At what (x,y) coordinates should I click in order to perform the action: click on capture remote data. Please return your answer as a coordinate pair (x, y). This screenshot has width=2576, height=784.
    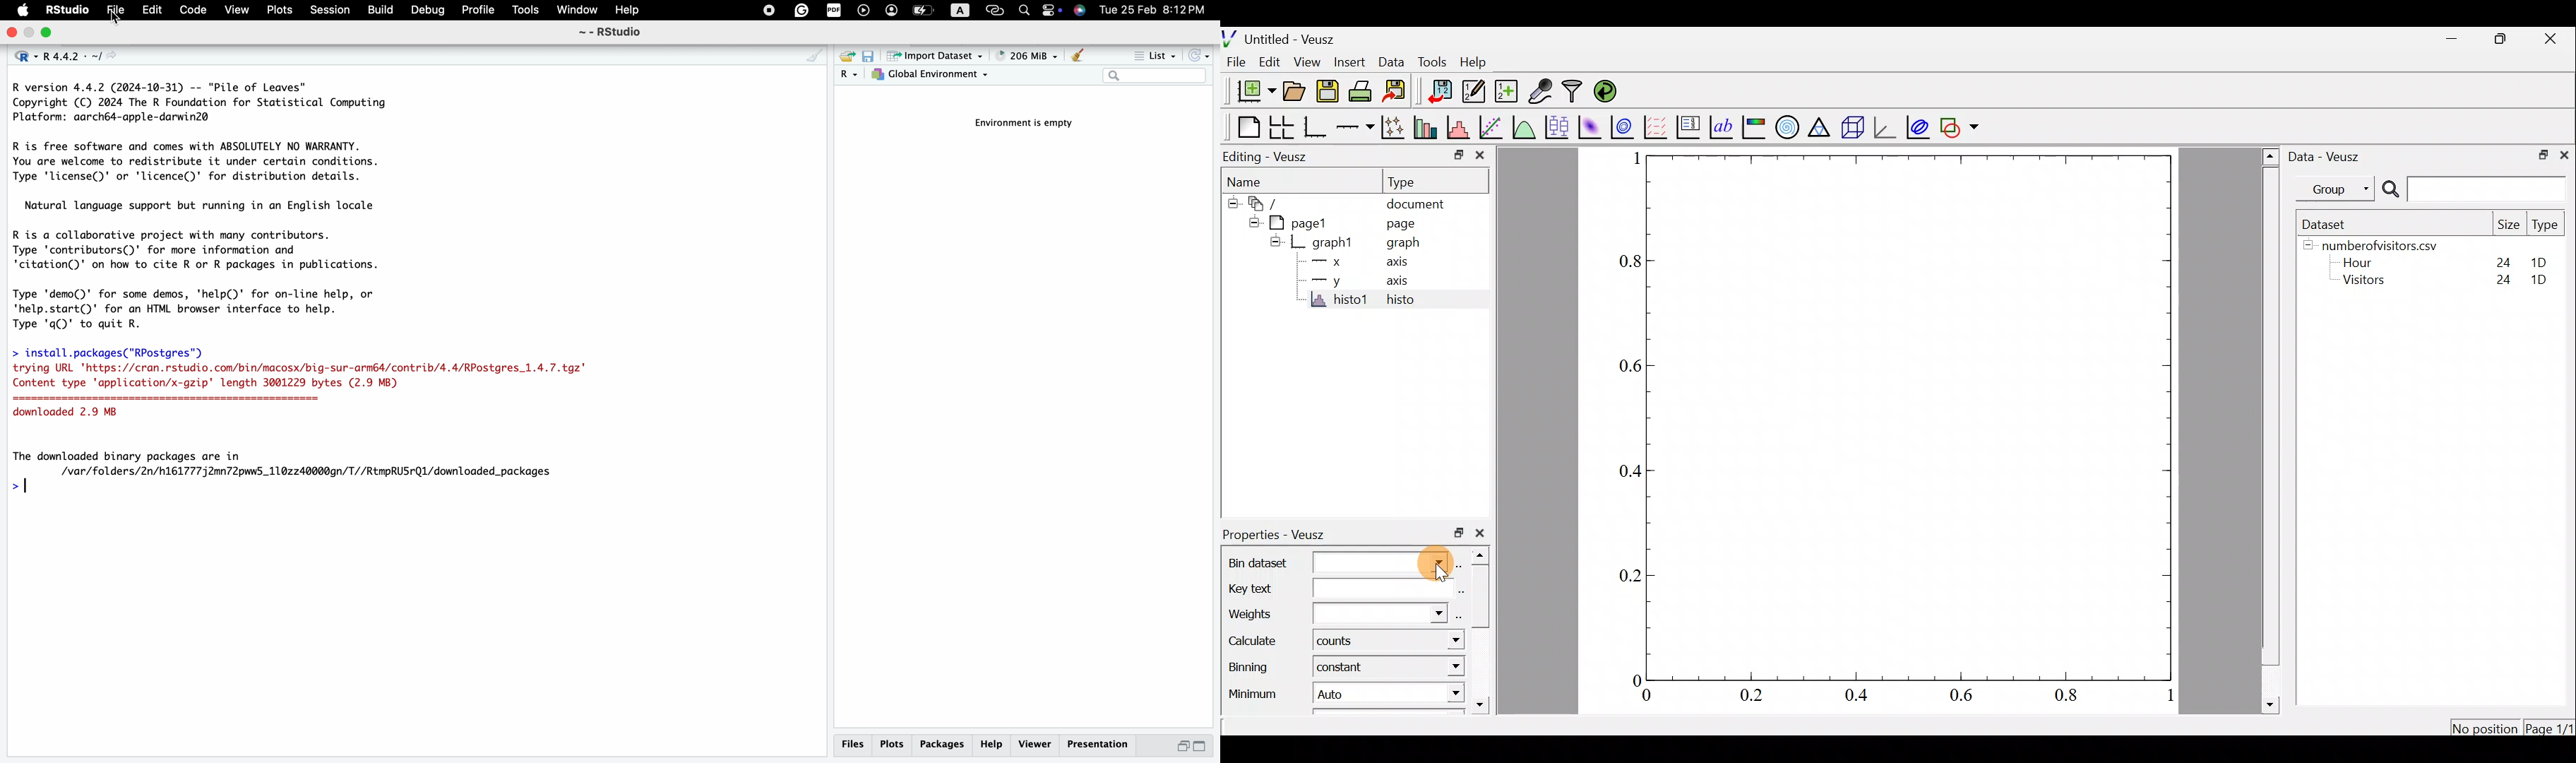
    Looking at the image, I should click on (1539, 91).